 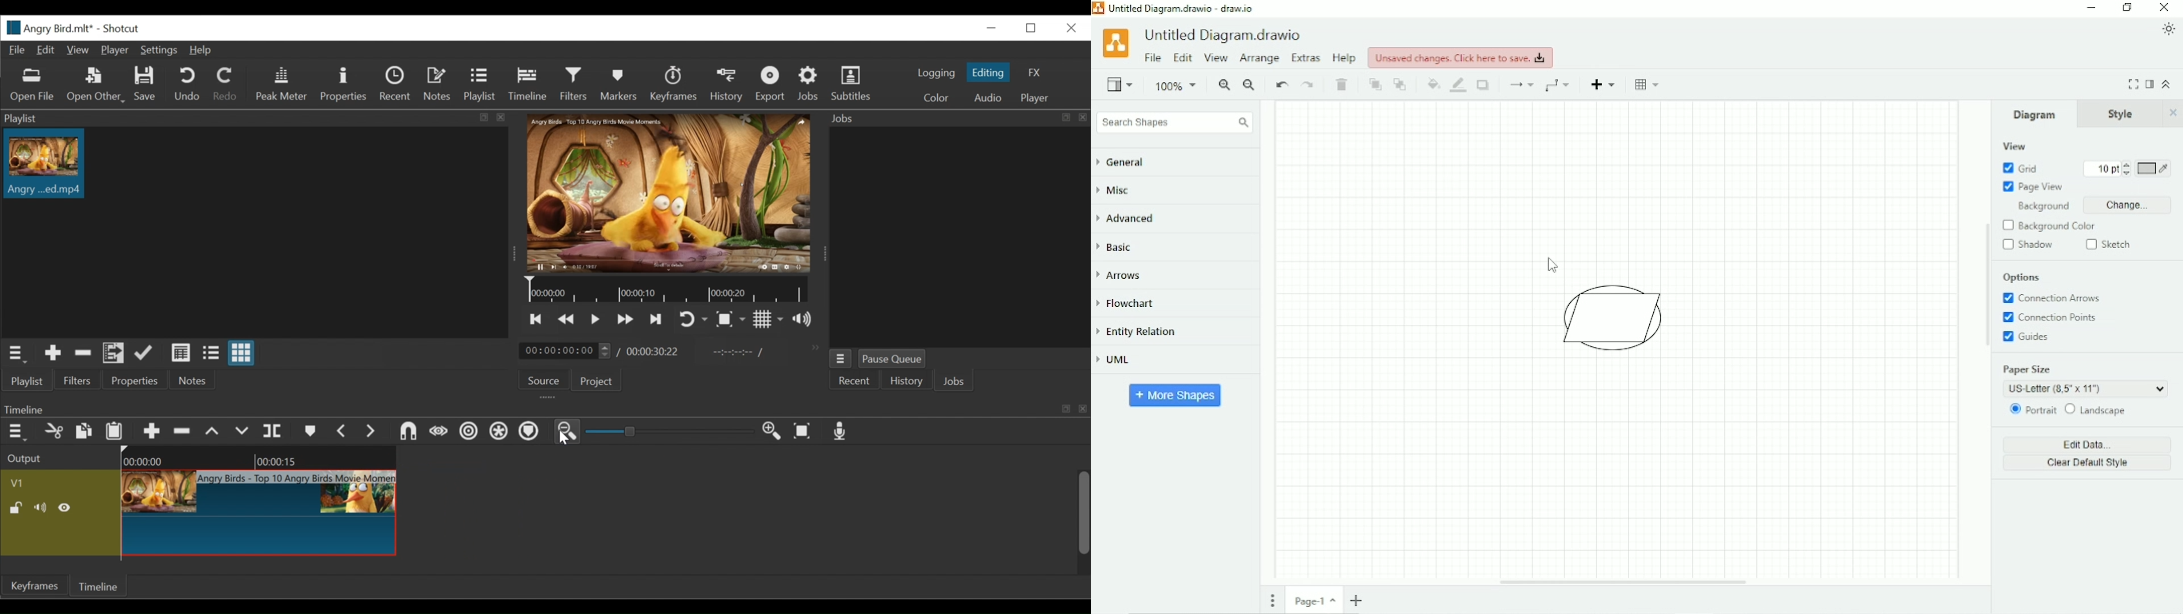 What do you see at coordinates (1134, 304) in the screenshot?
I see `Flowchart` at bounding box center [1134, 304].